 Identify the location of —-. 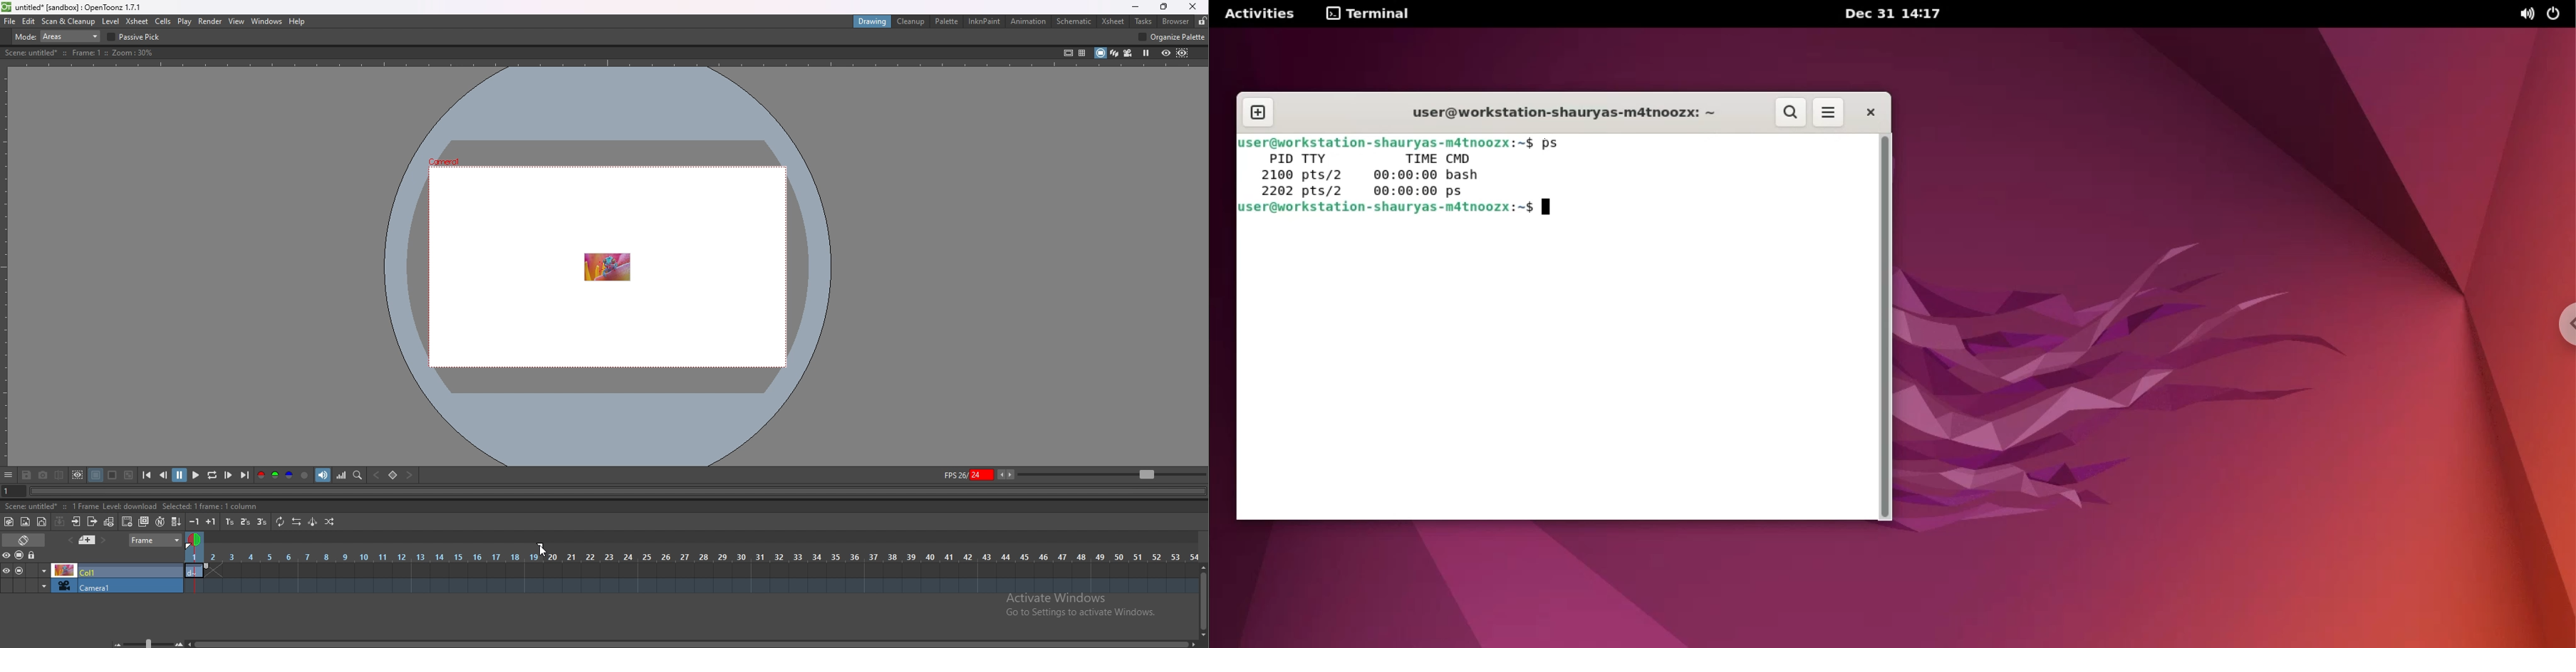
(1272, 189).